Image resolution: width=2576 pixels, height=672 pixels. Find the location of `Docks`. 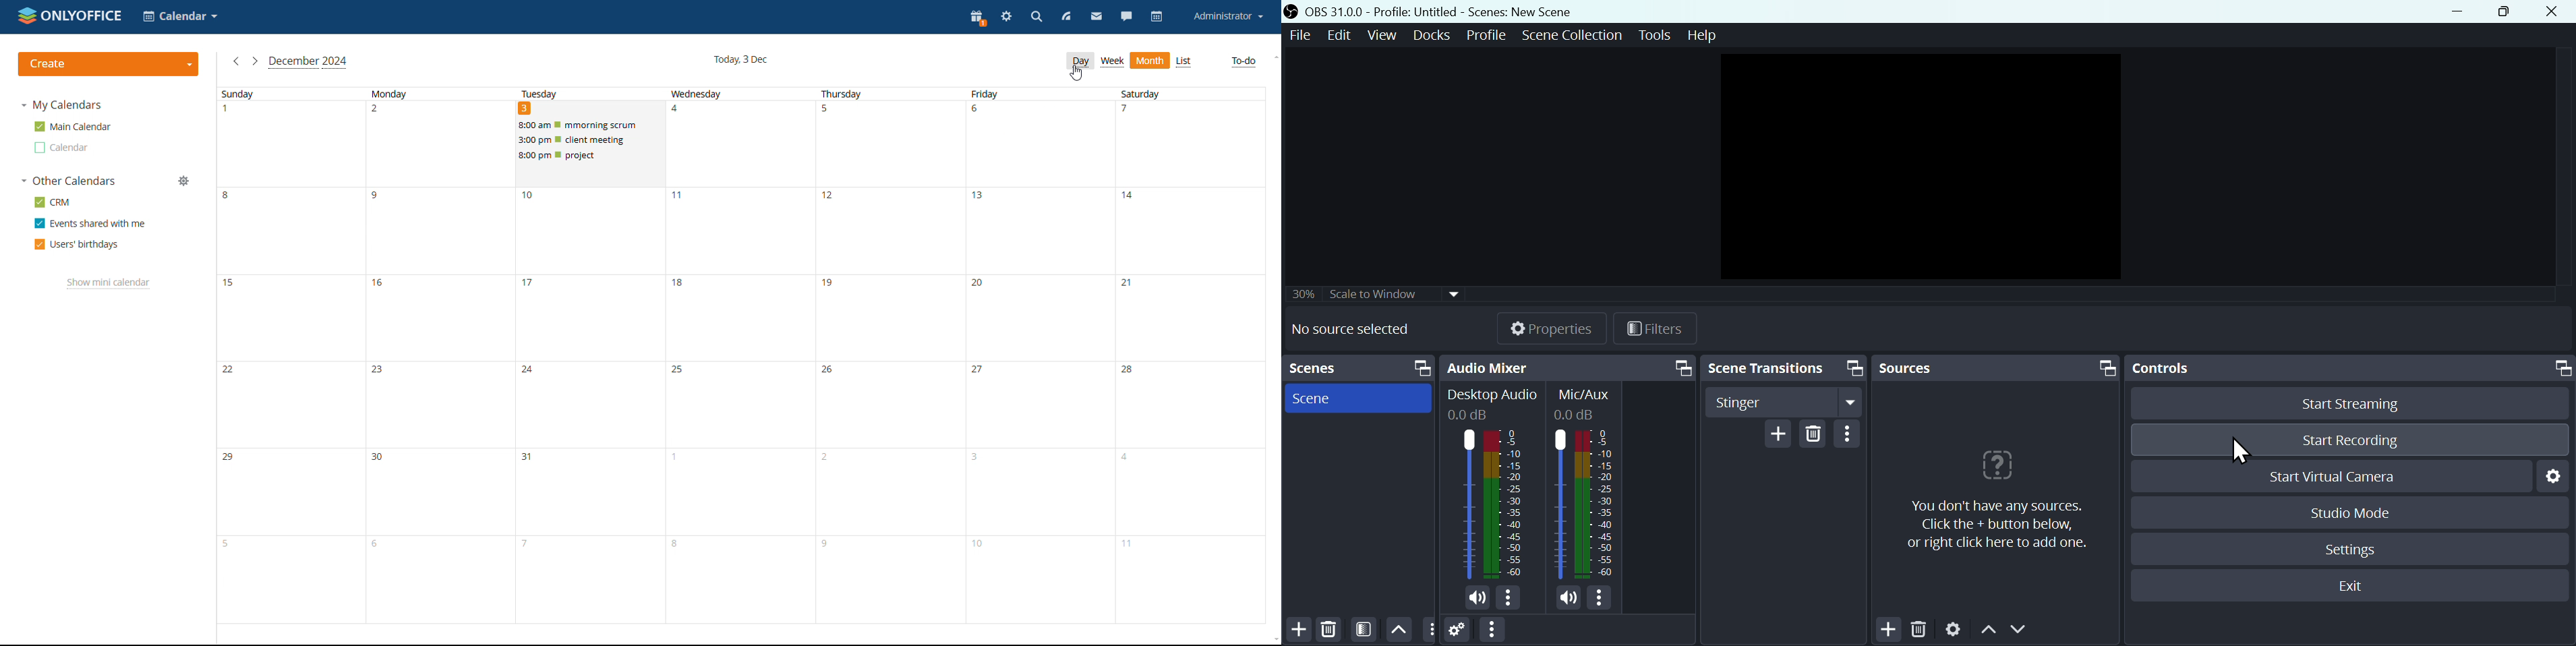

Docks is located at coordinates (1431, 34).